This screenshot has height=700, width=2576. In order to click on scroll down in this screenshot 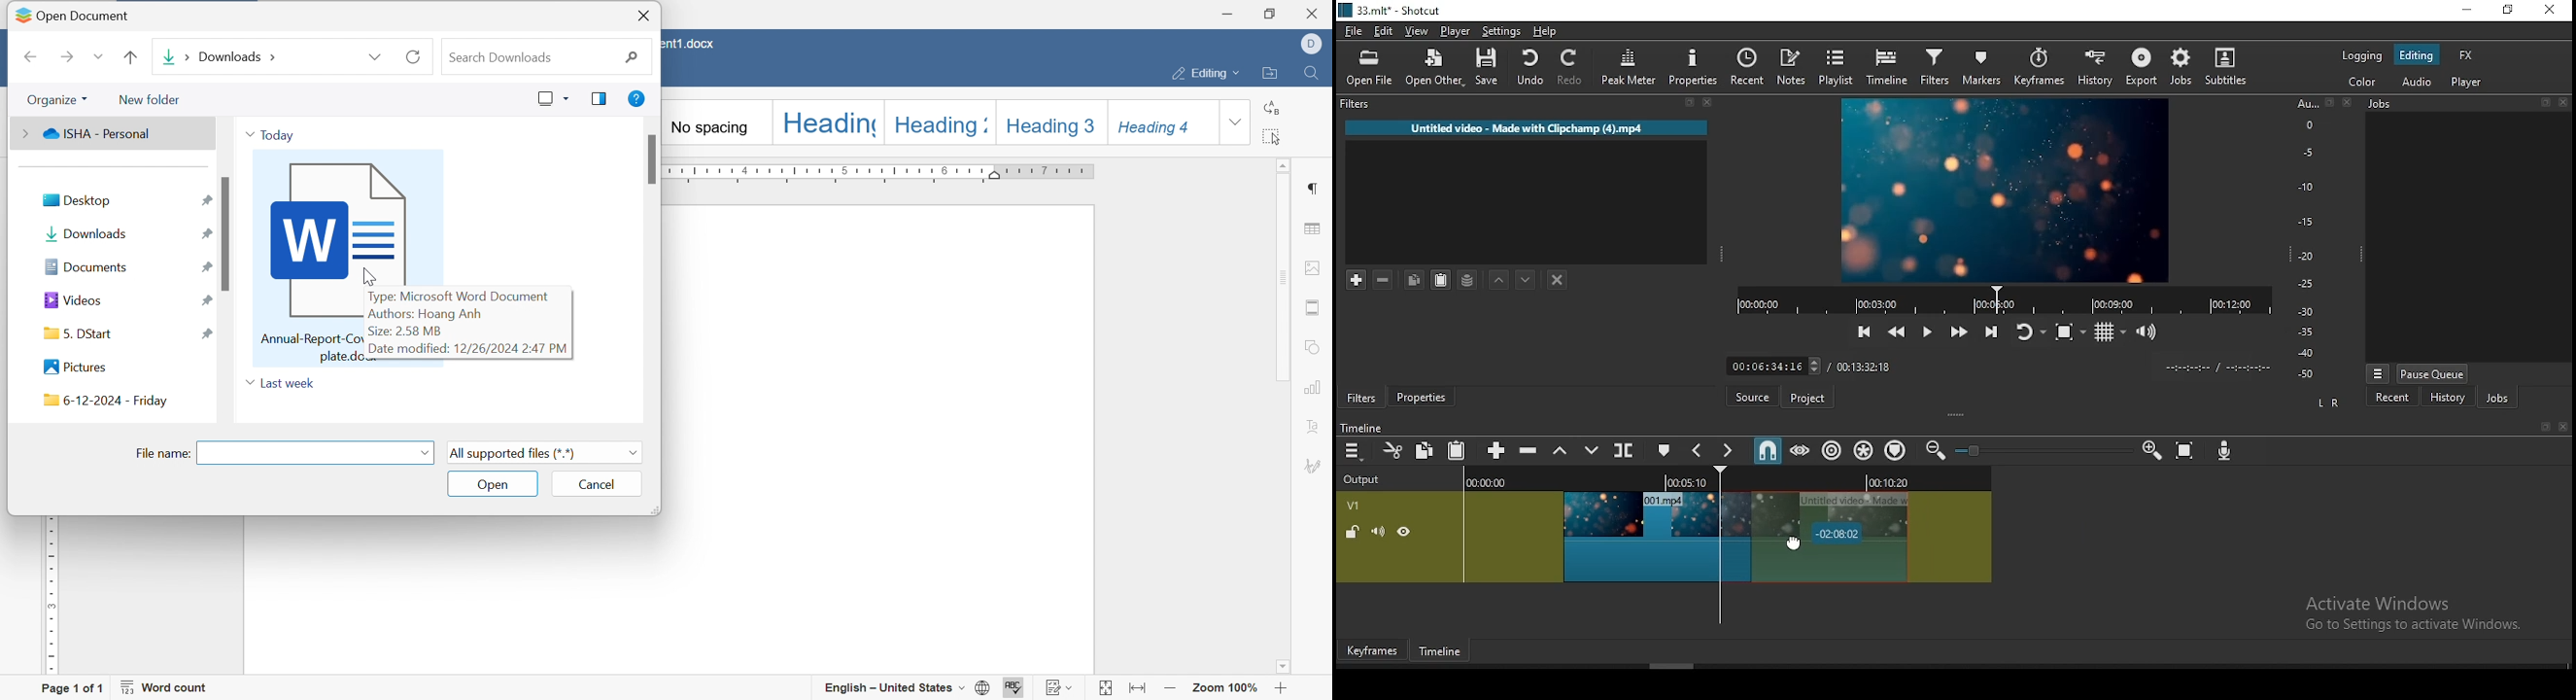, I will do `click(1288, 672)`.